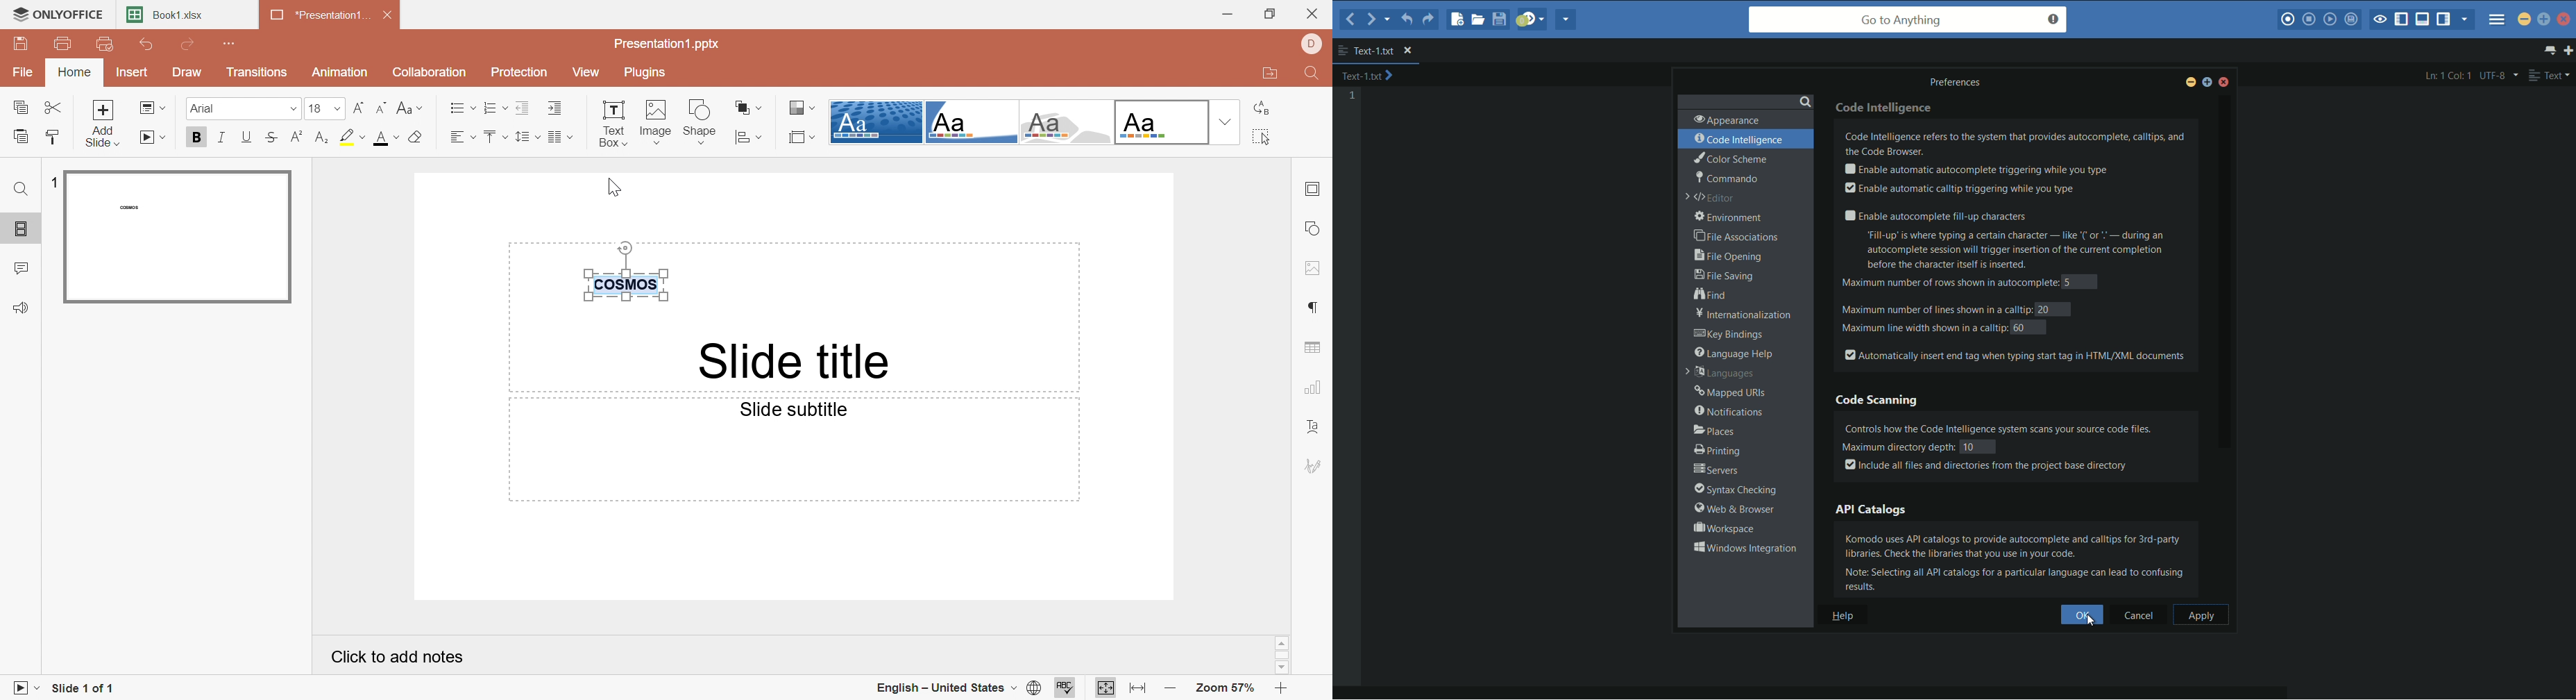 The height and width of the screenshot is (700, 2576). Describe the element at coordinates (1274, 13) in the screenshot. I see `Restore down` at that location.